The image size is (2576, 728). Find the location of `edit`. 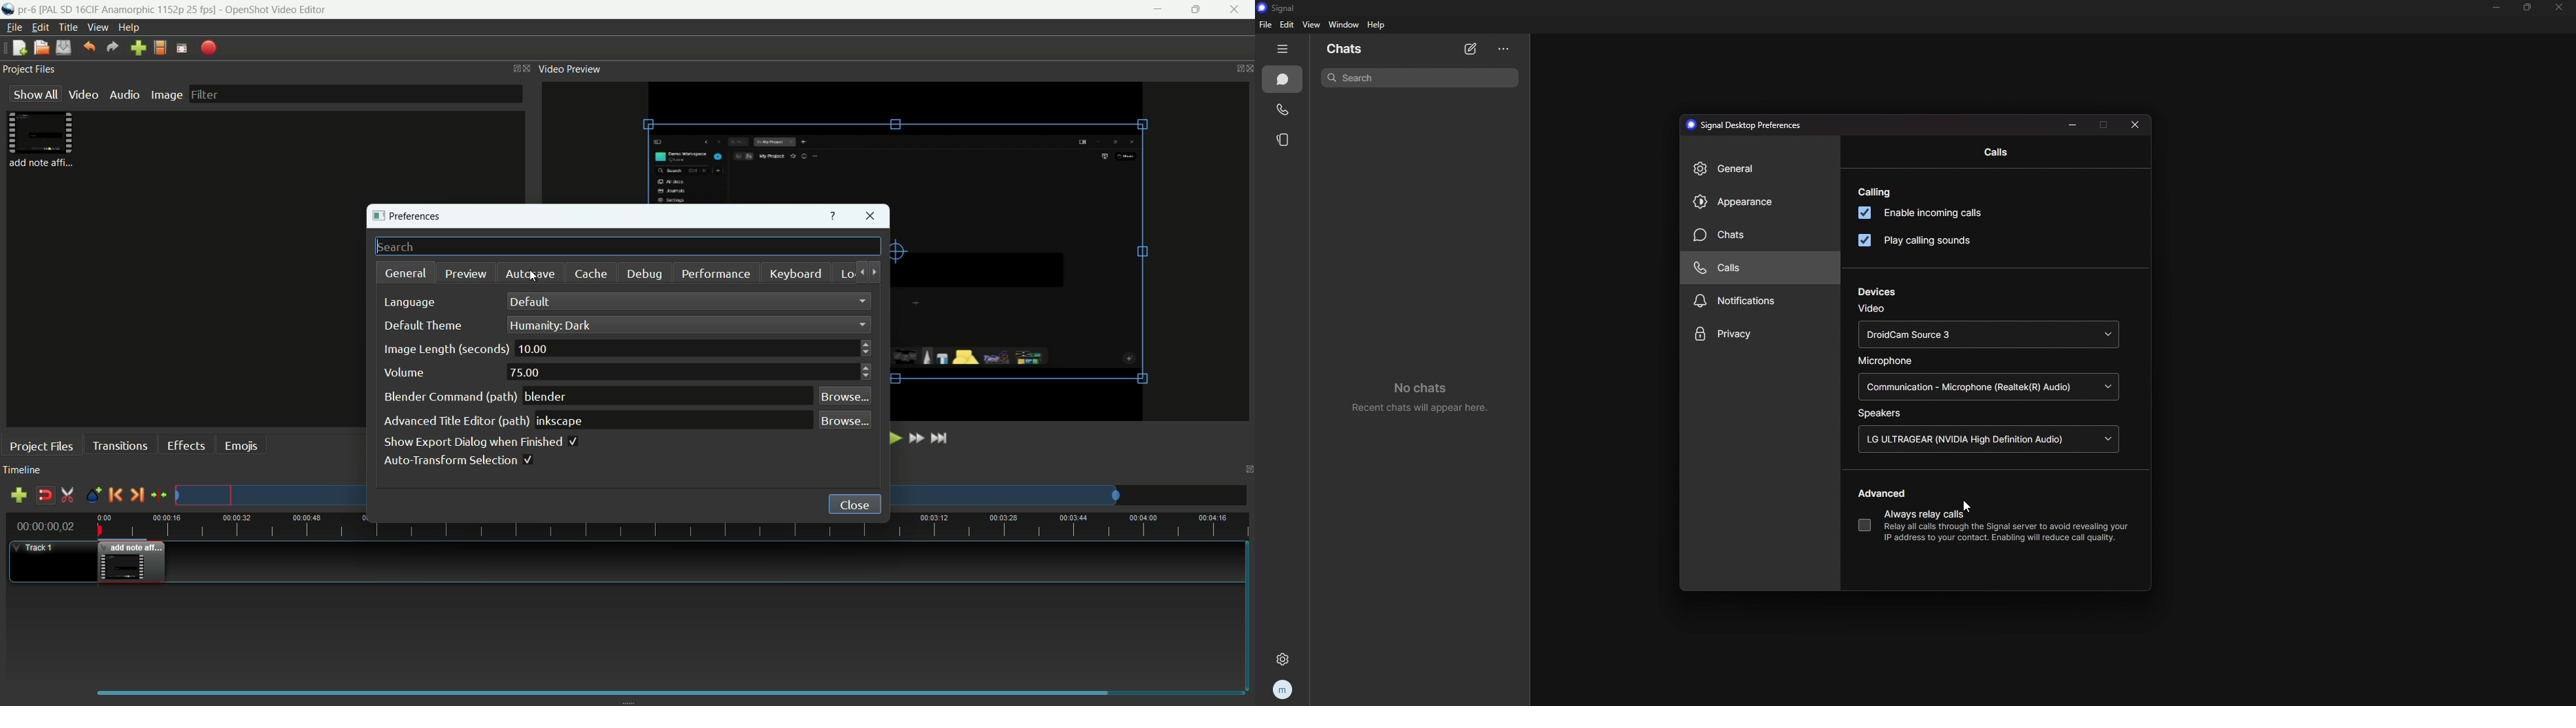

edit is located at coordinates (1288, 25).